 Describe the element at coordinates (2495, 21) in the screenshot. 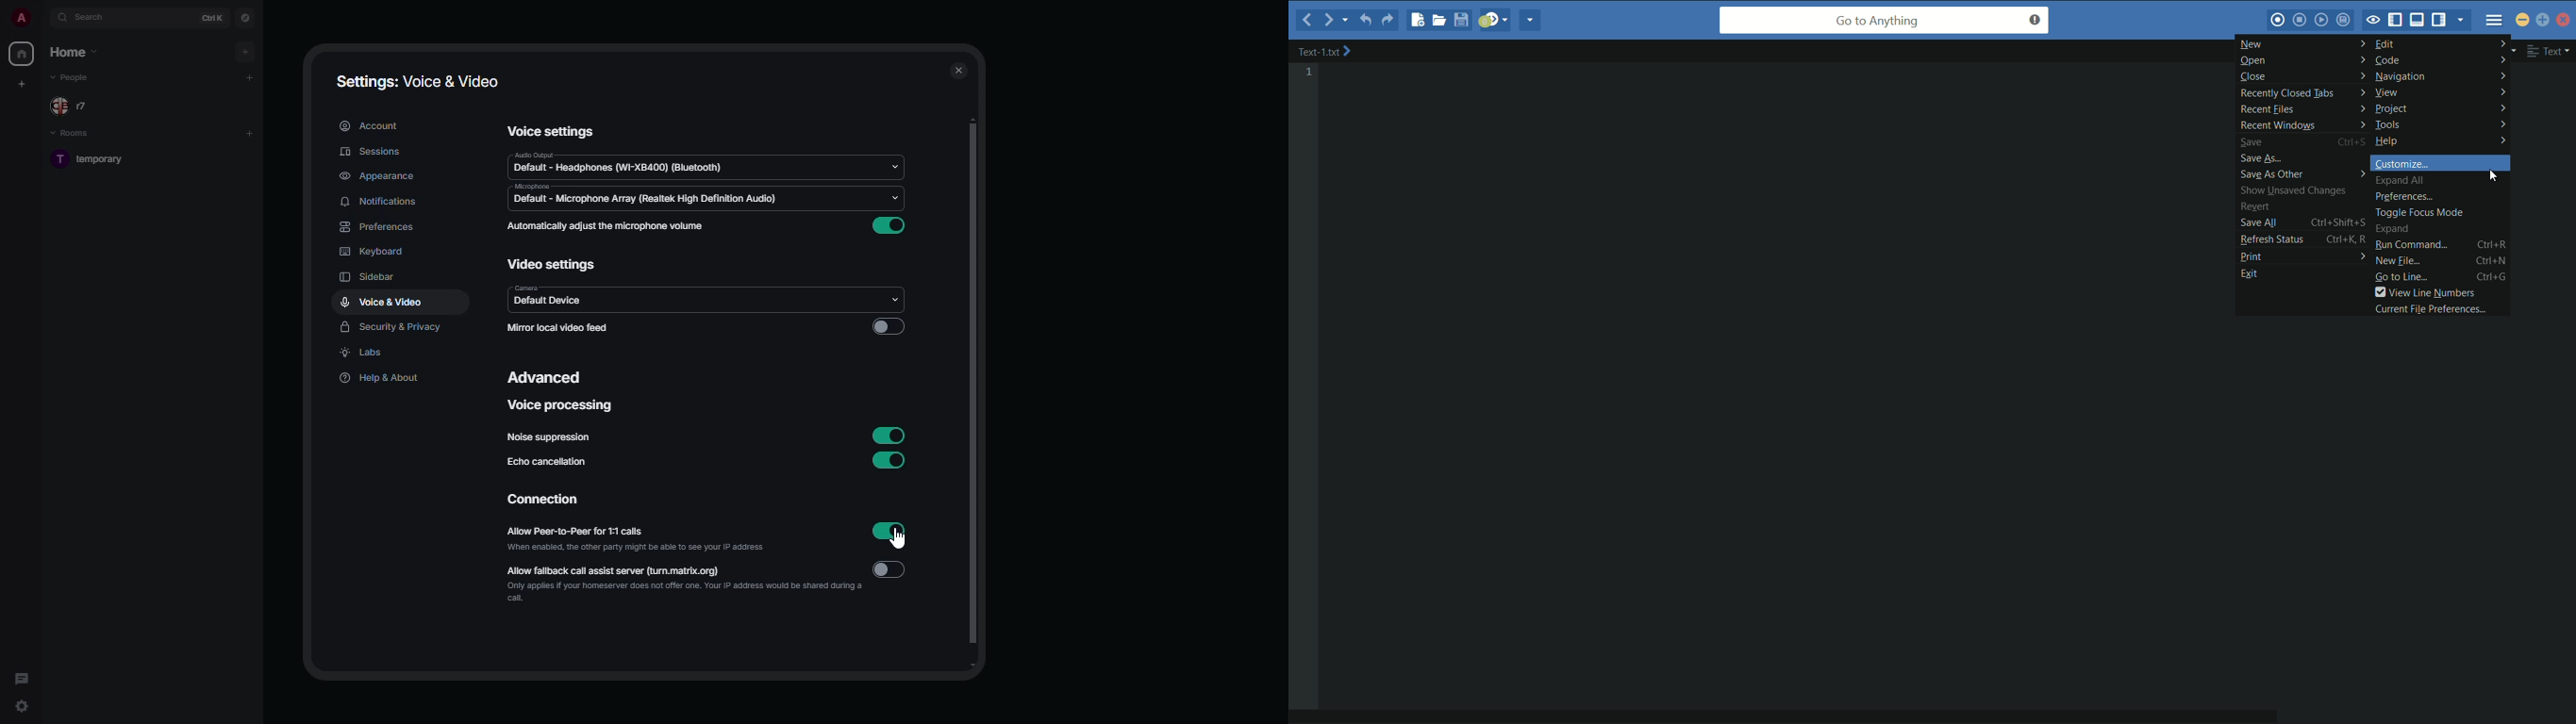

I see `menu` at that location.